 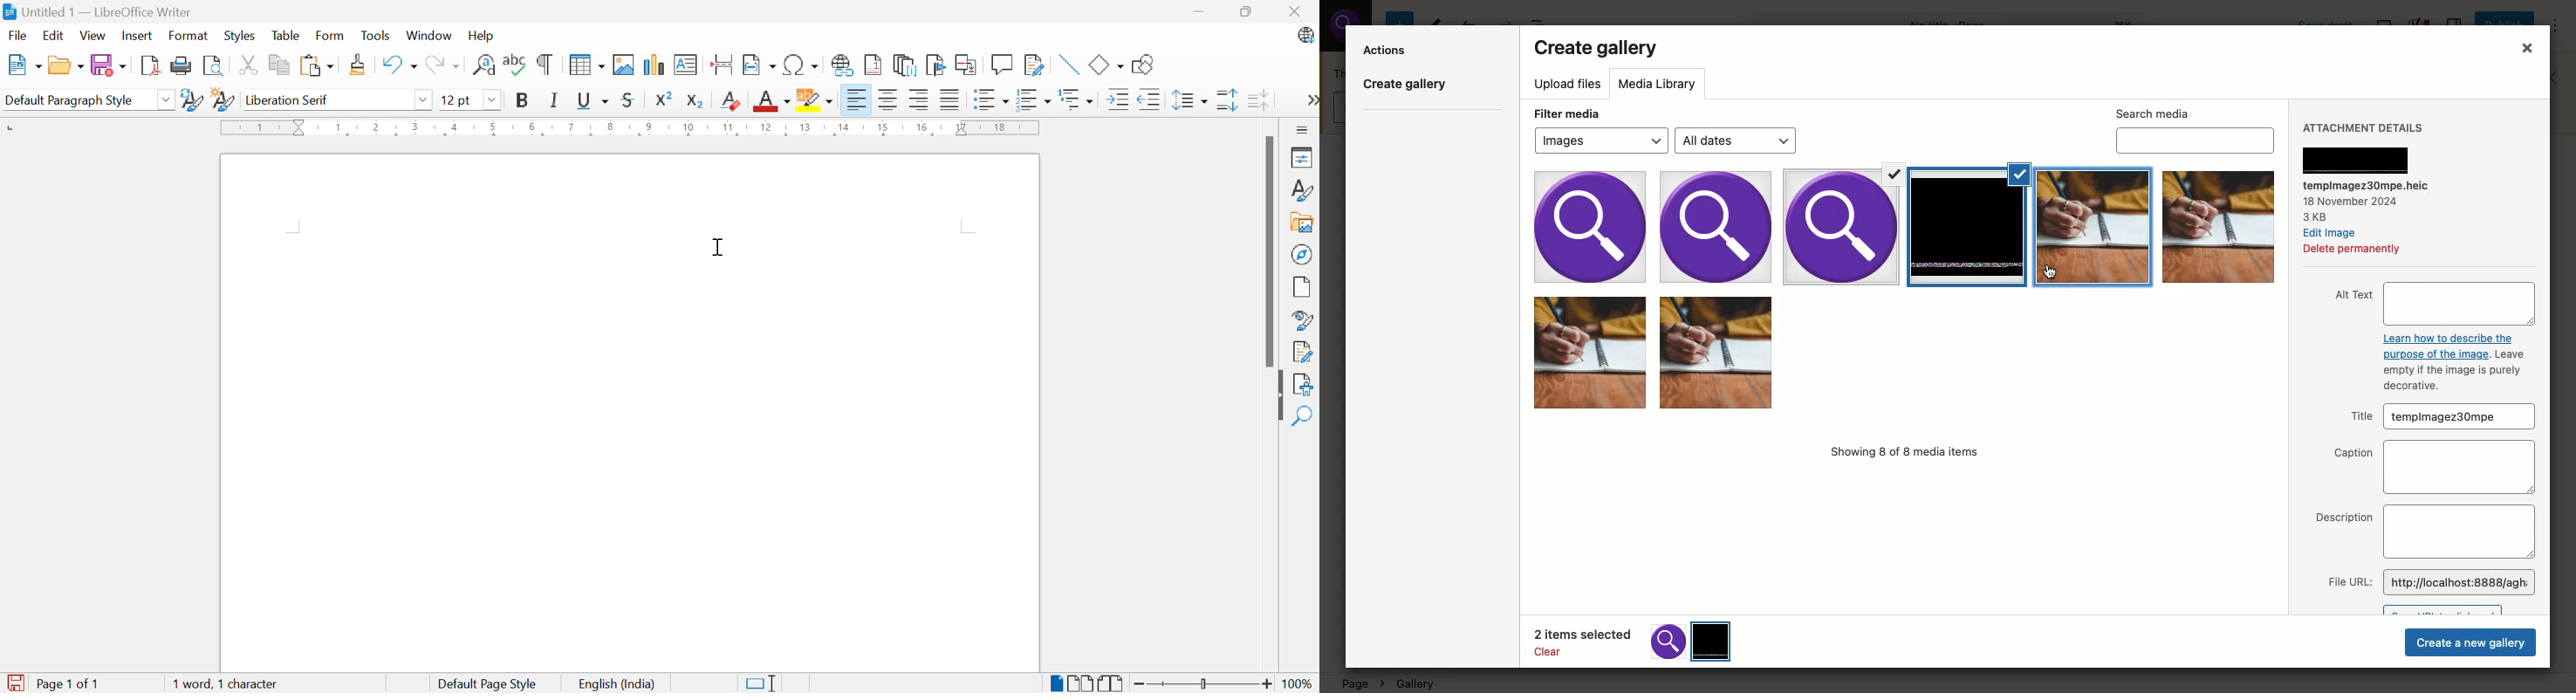 What do you see at coordinates (1307, 36) in the screenshot?
I see `LibreOffice Update Available` at bounding box center [1307, 36].